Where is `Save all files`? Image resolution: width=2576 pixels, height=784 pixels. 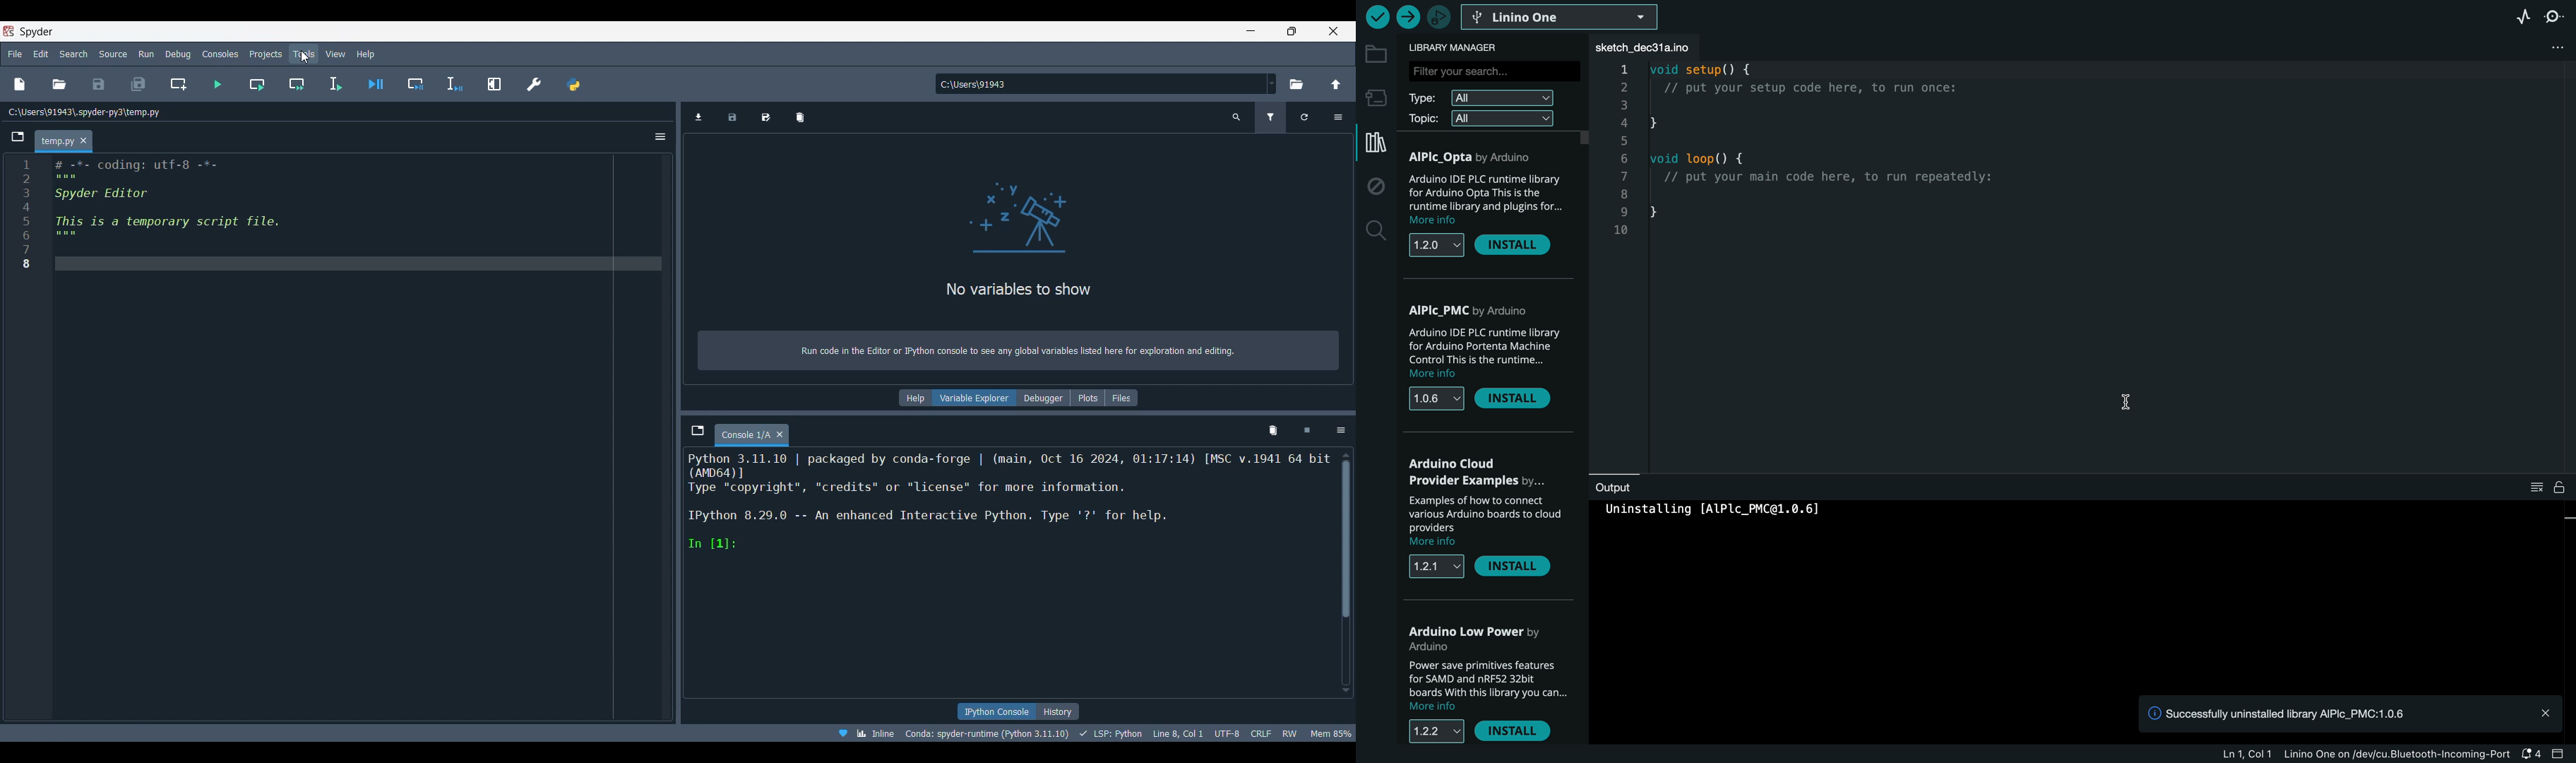 Save all files is located at coordinates (139, 83).